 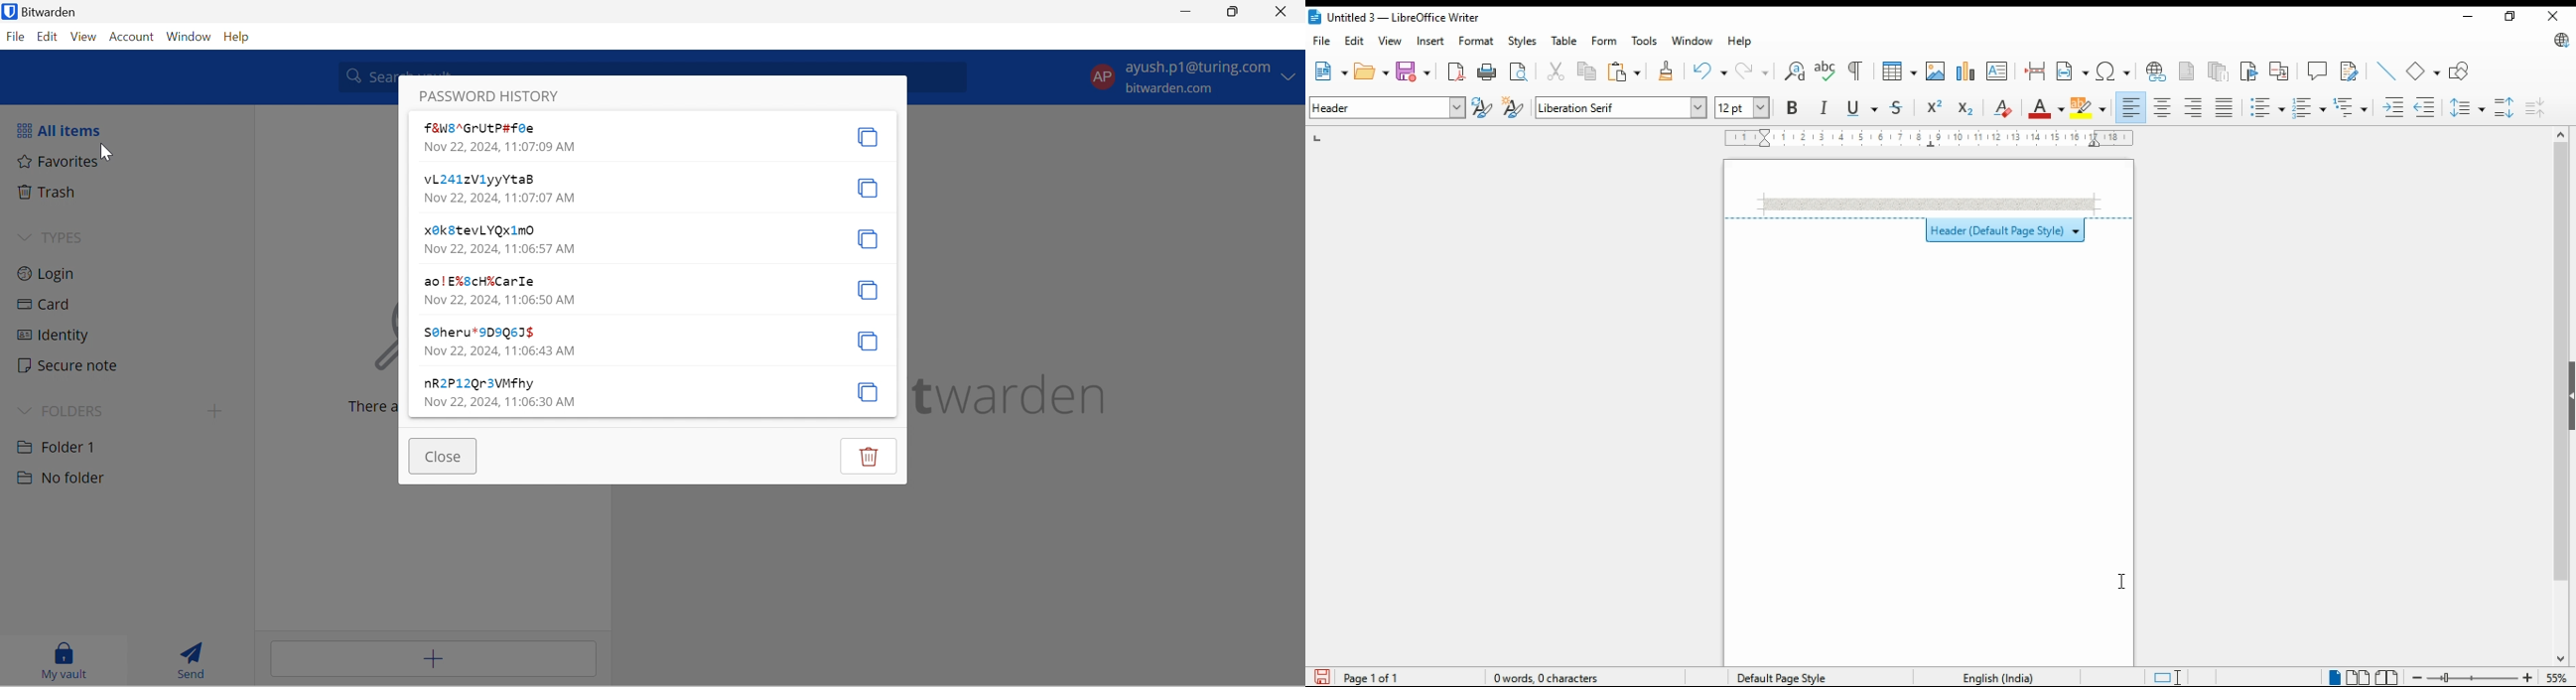 What do you see at coordinates (2092, 109) in the screenshot?
I see `highlight color` at bounding box center [2092, 109].